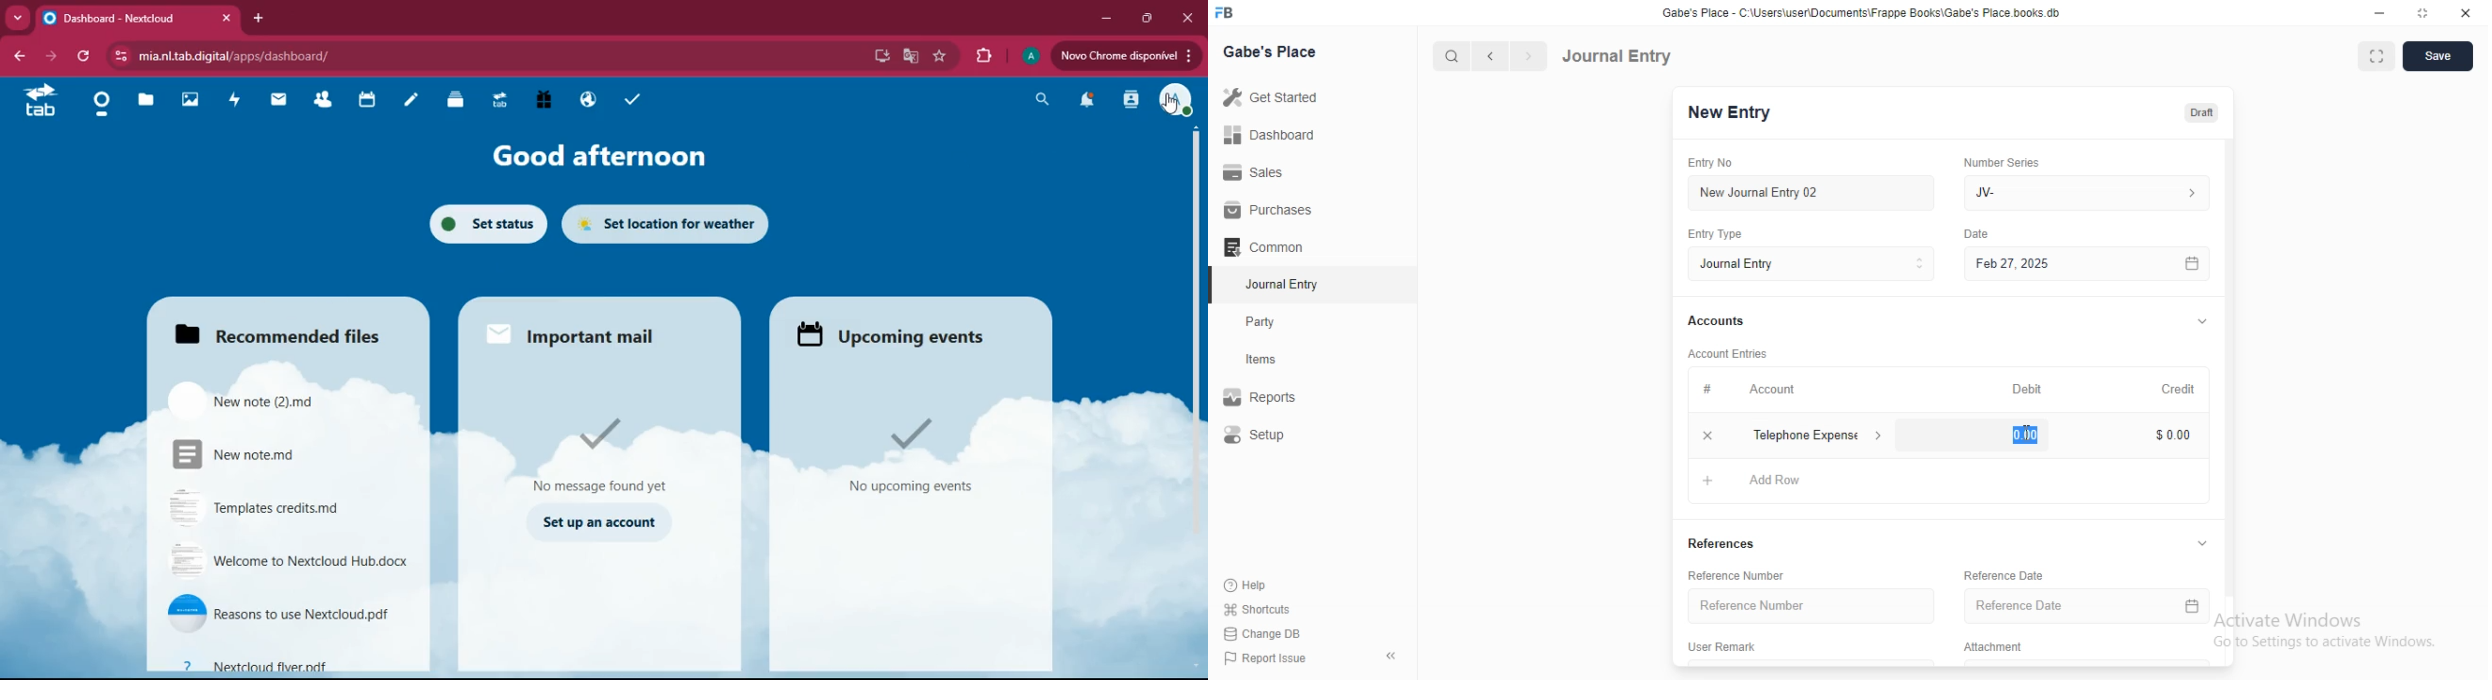  Describe the element at coordinates (1819, 433) in the screenshot. I see `Telephone Expense` at that location.